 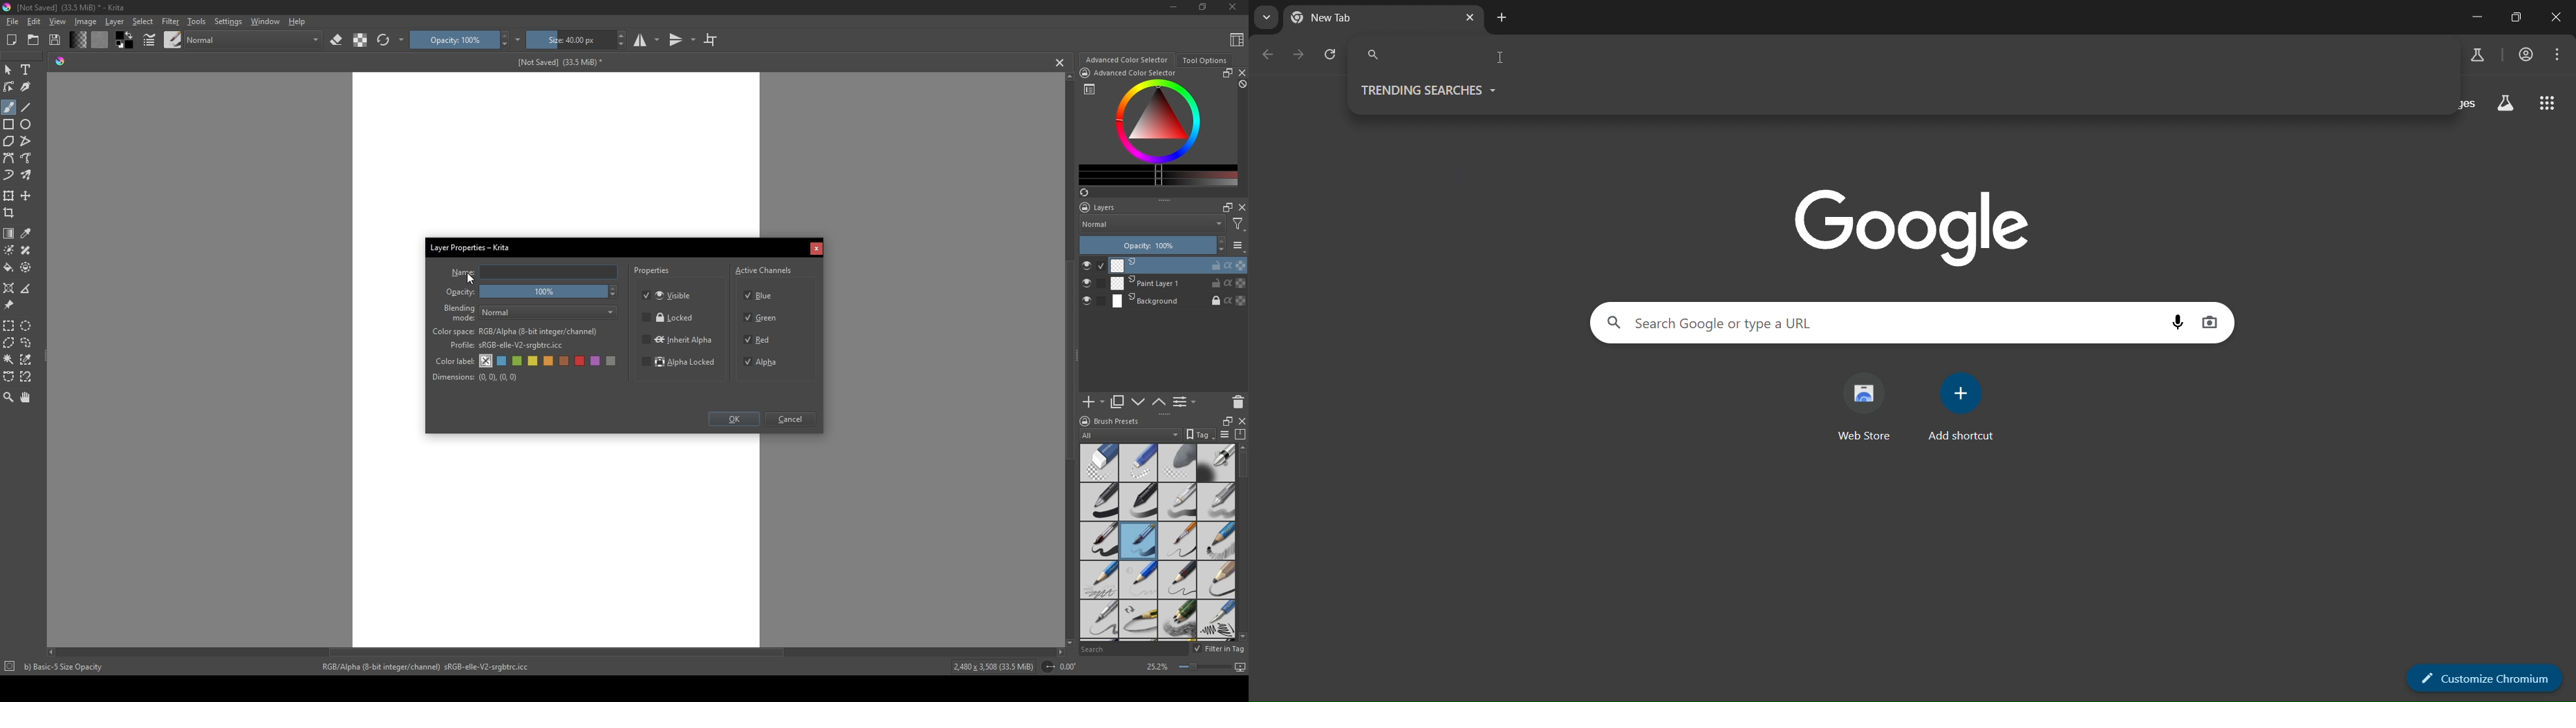 I want to click on OK, so click(x=734, y=421).